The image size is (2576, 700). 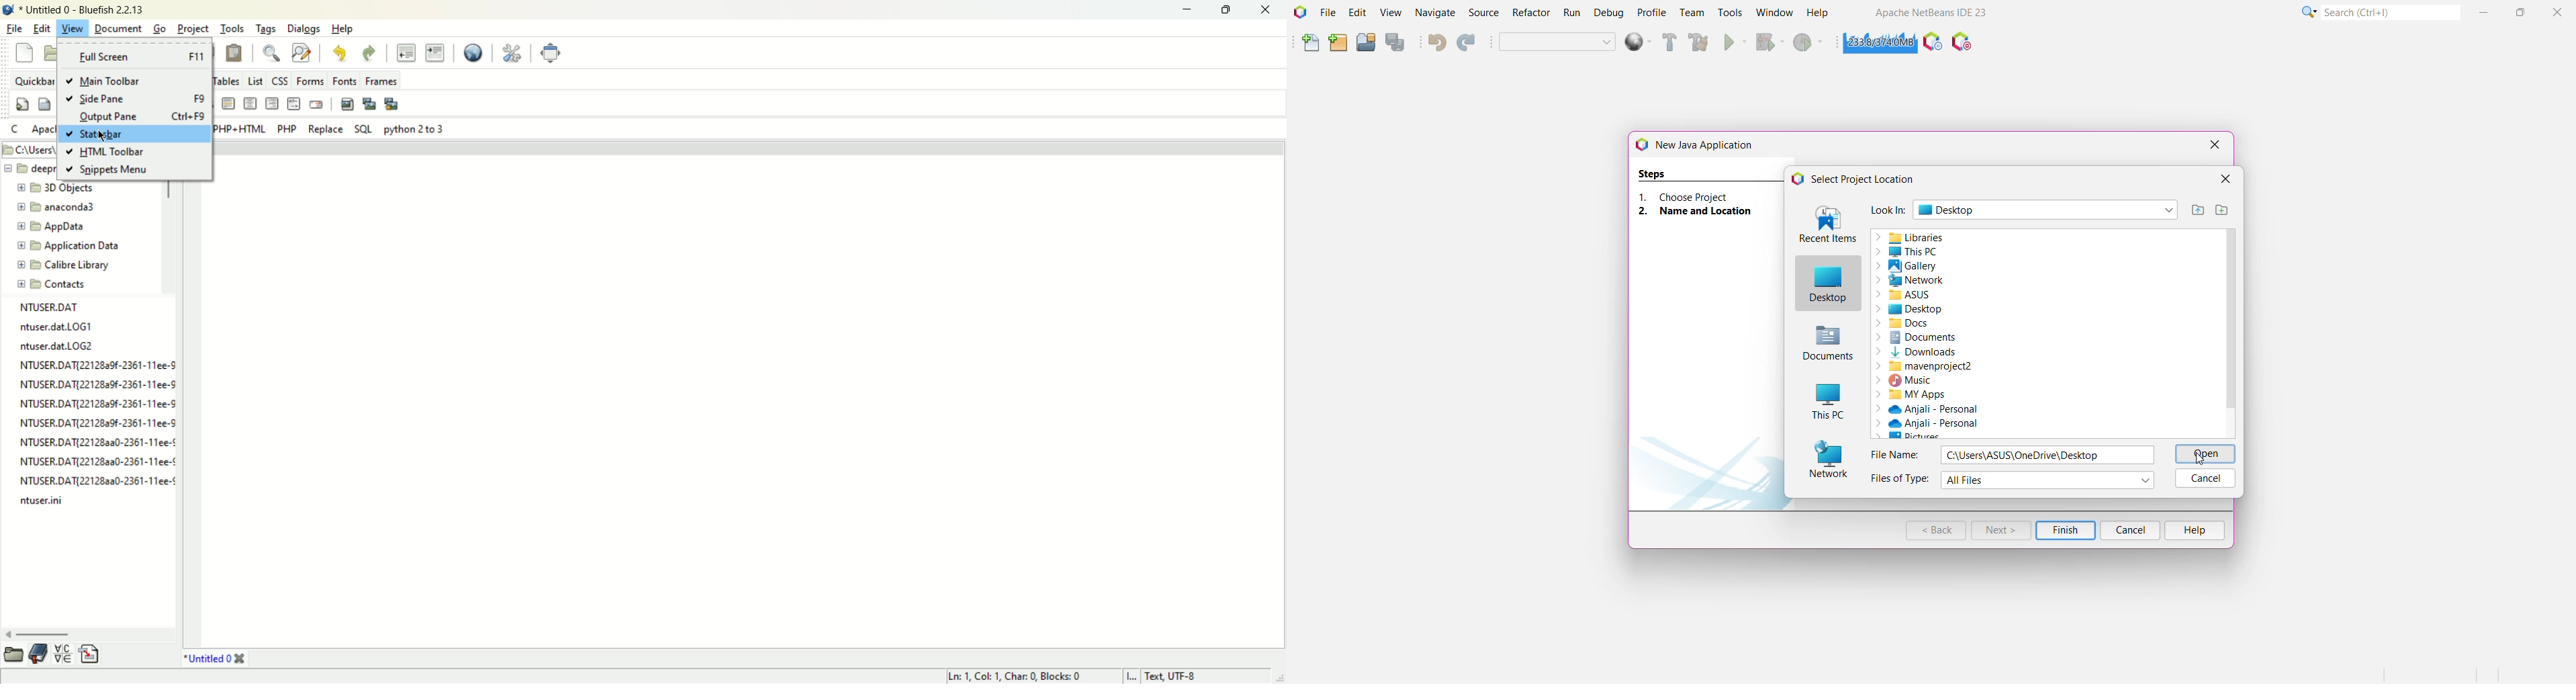 What do you see at coordinates (271, 104) in the screenshot?
I see `right justify` at bounding box center [271, 104].